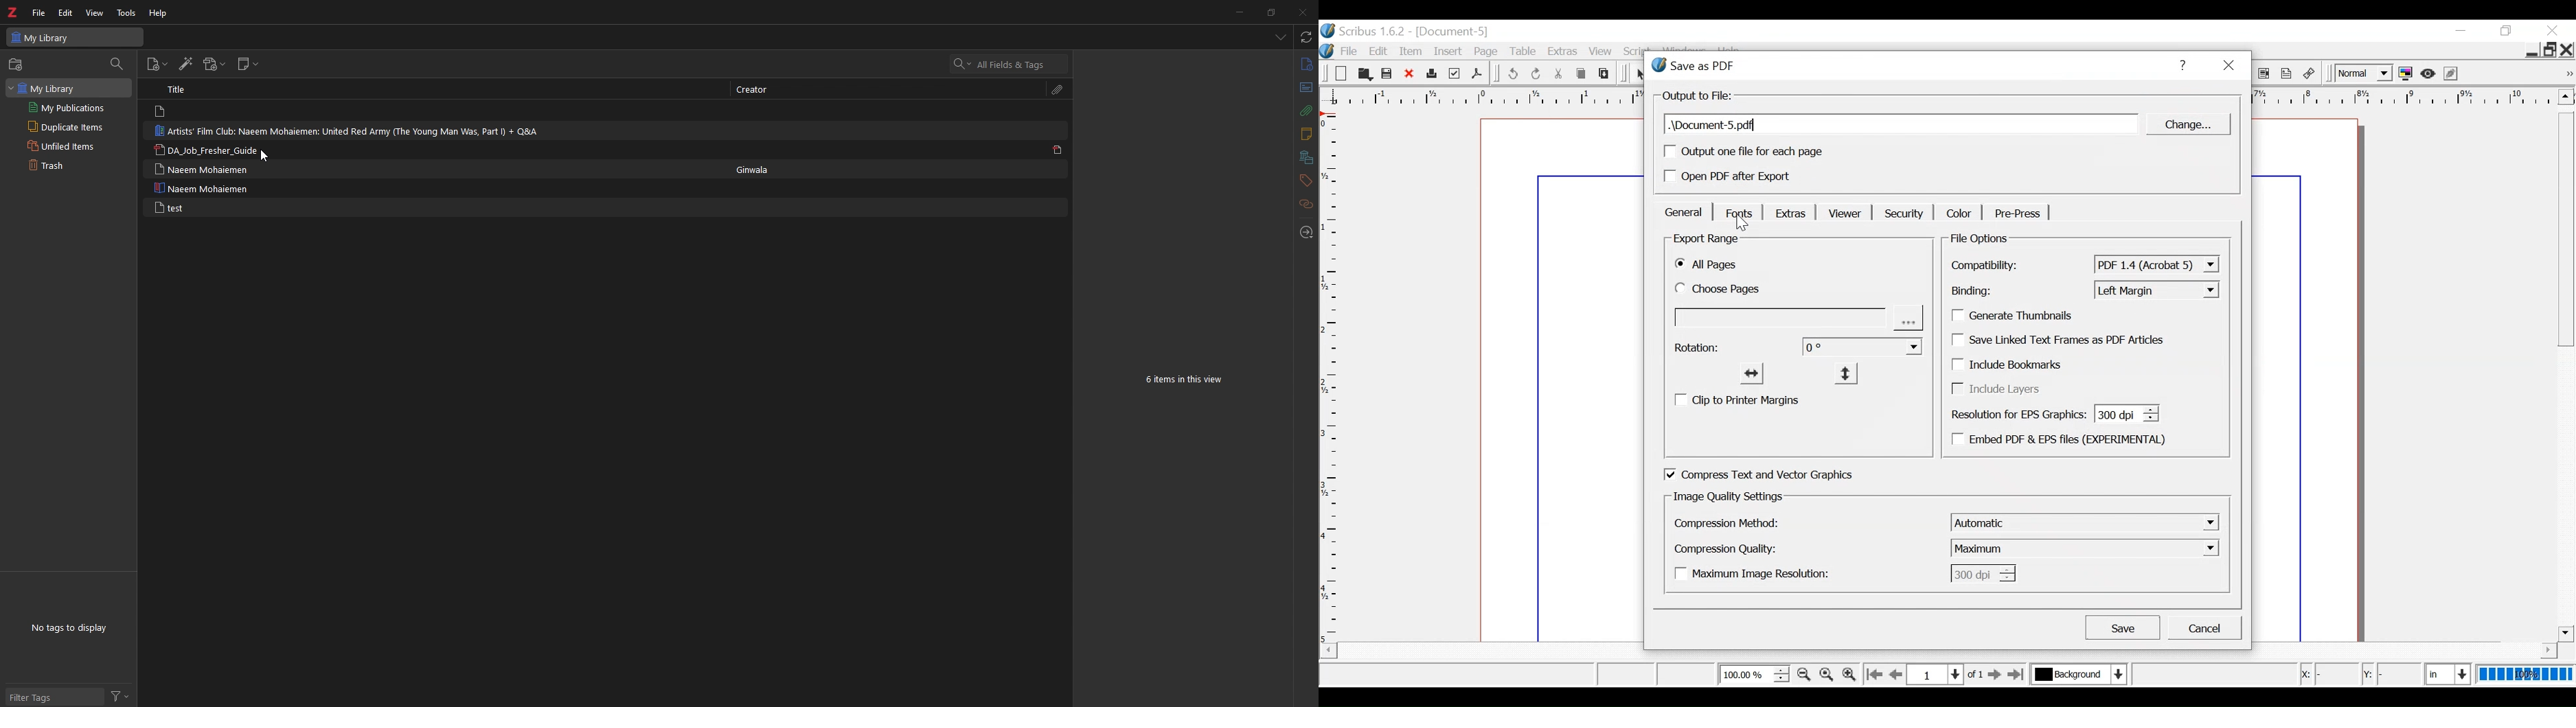 Image resolution: width=2576 pixels, height=728 pixels. Describe the element at coordinates (1744, 177) in the screenshot. I see `(un)select Open PDF after Export` at that location.